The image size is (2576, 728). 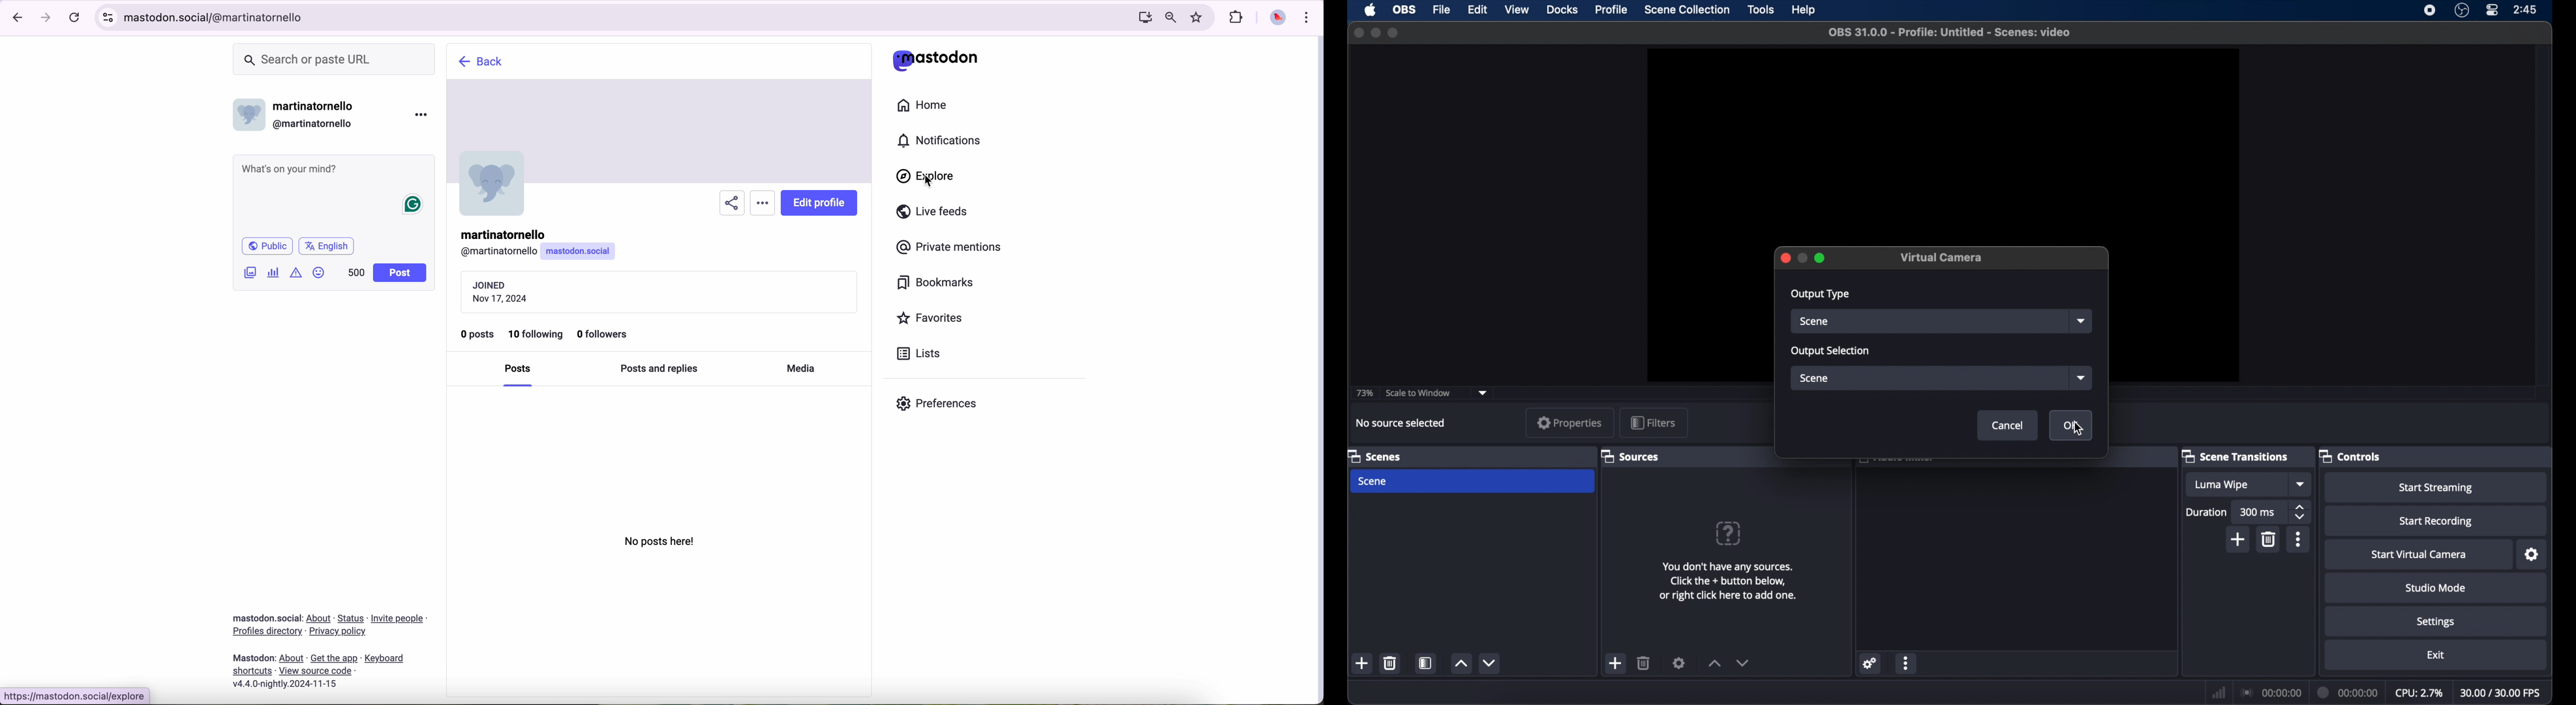 I want to click on scenes, so click(x=1373, y=456).